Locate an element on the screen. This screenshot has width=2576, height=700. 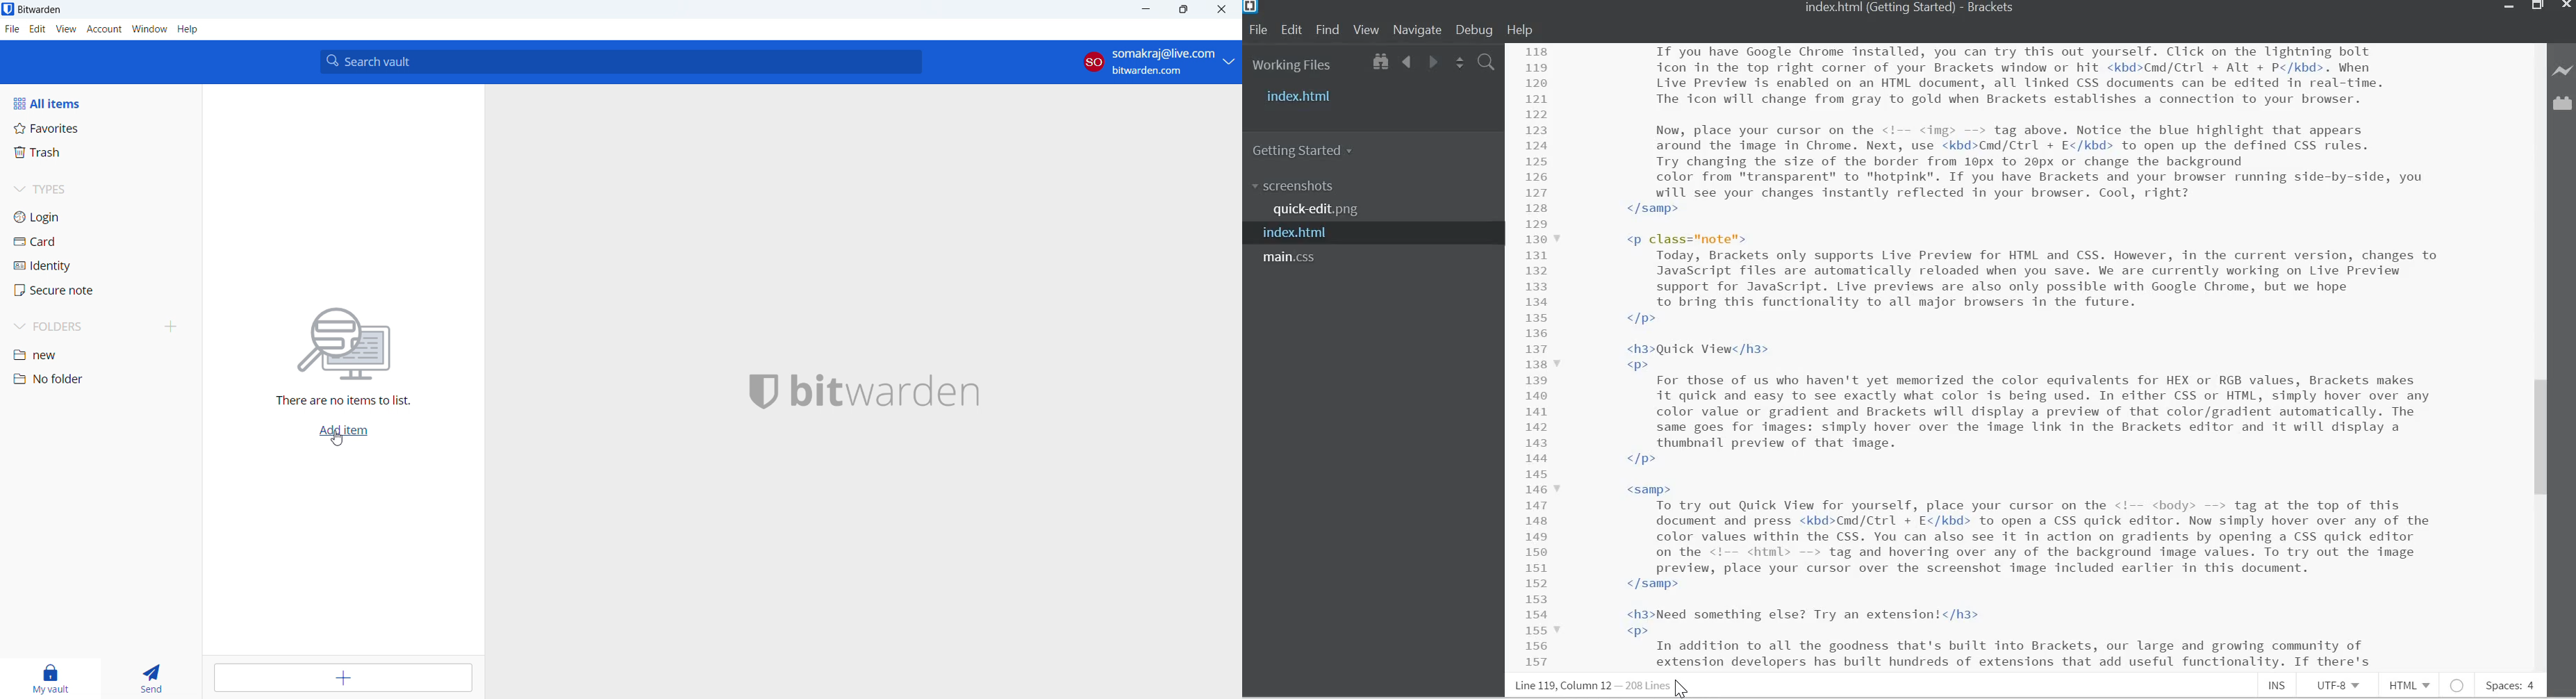
Index.html file name is located at coordinates (1368, 97).